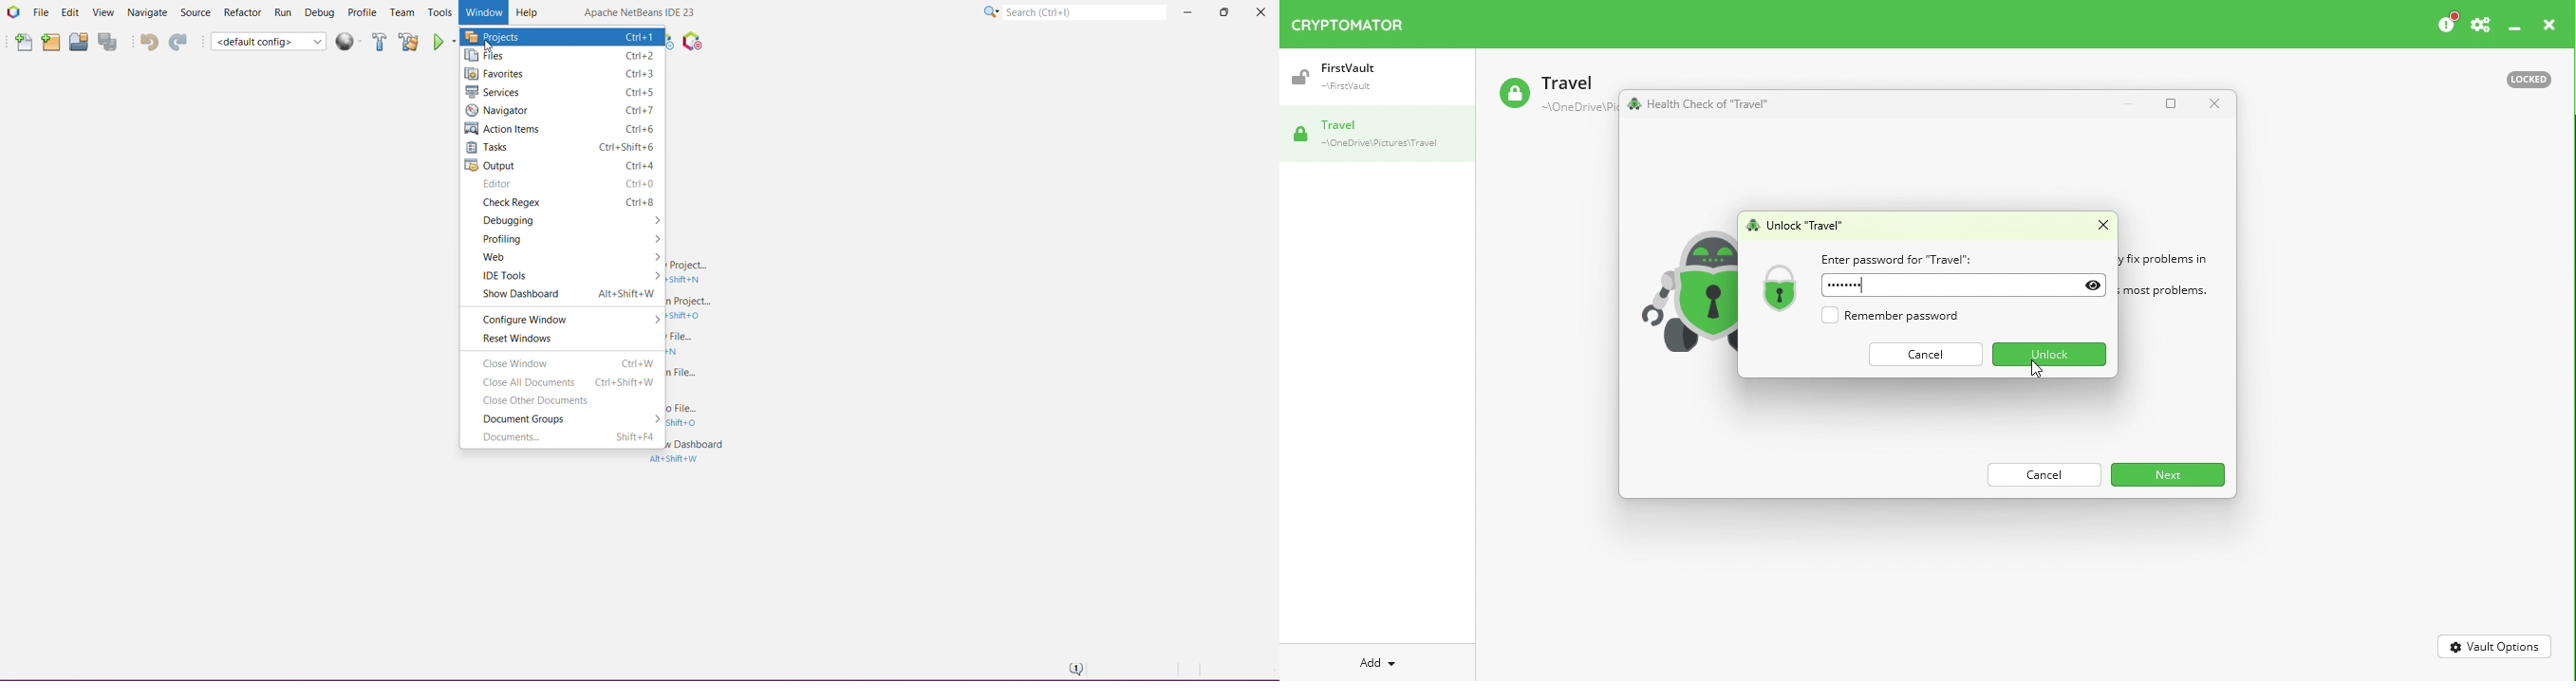  What do you see at coordinates (565, 203) in the screenshot?
I see `Check Regex` at bounding box center [565, 203].